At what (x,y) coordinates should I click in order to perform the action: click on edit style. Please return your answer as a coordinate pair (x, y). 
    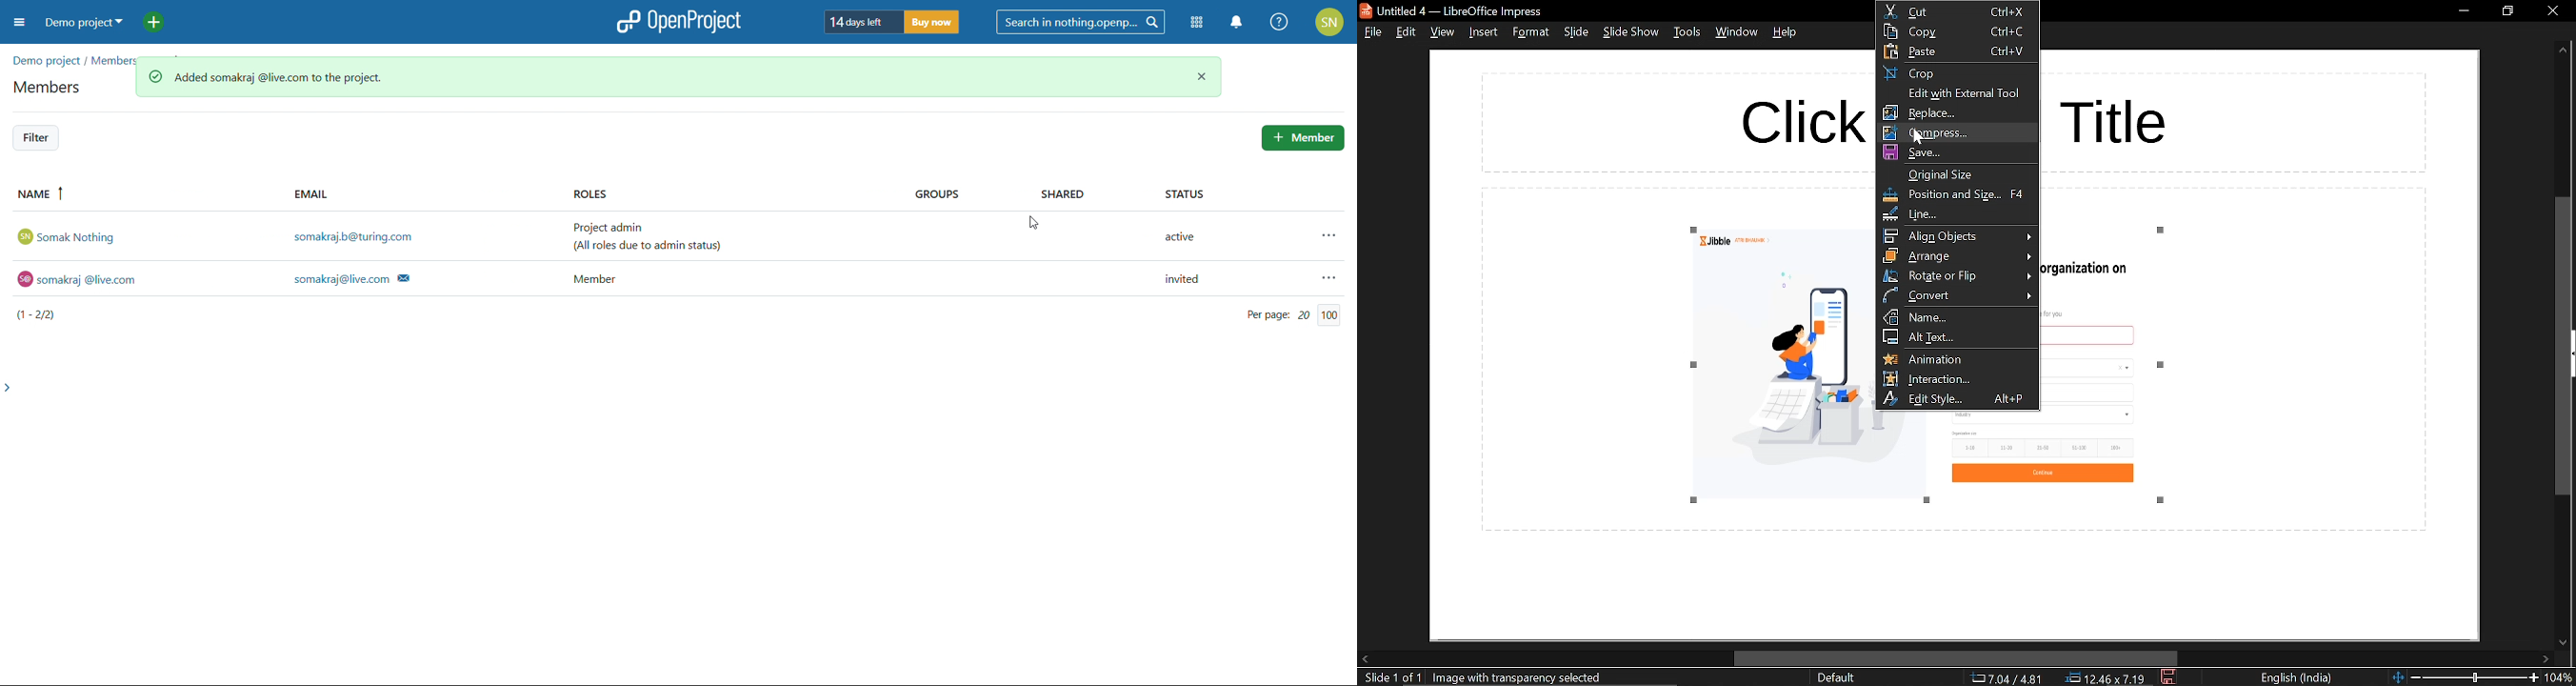
    Looking at the image, I should click on (1934, 397).